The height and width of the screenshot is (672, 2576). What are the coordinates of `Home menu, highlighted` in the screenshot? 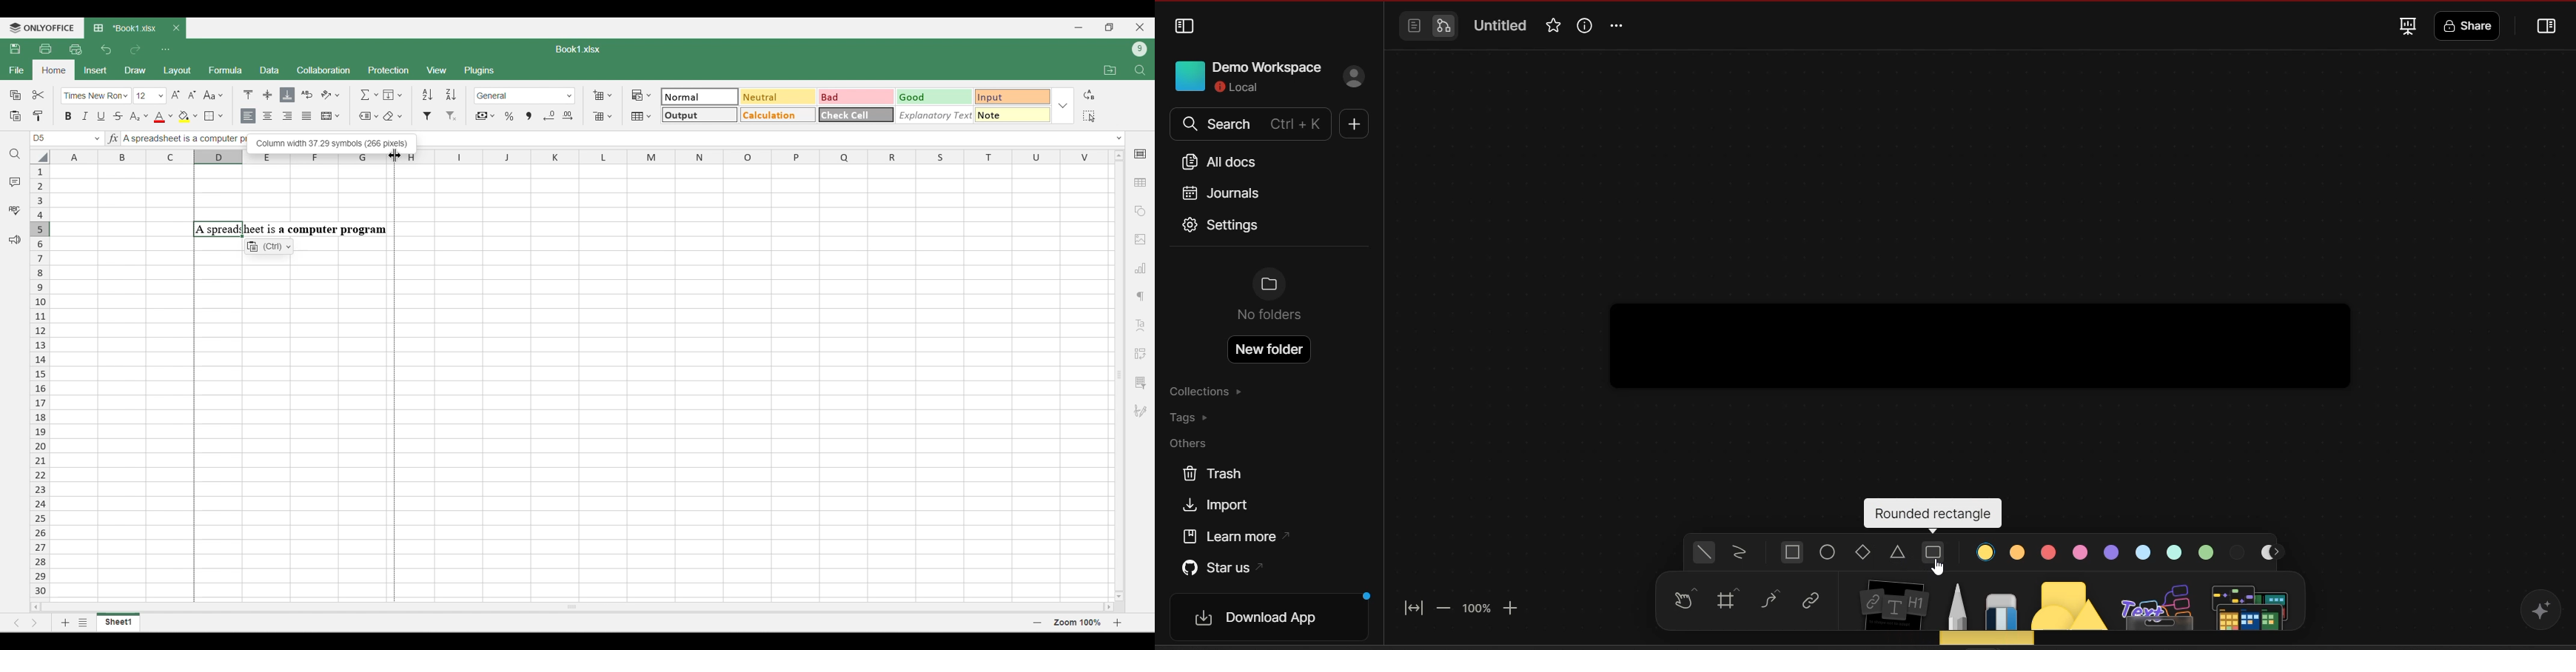 It's located at (53, 70).